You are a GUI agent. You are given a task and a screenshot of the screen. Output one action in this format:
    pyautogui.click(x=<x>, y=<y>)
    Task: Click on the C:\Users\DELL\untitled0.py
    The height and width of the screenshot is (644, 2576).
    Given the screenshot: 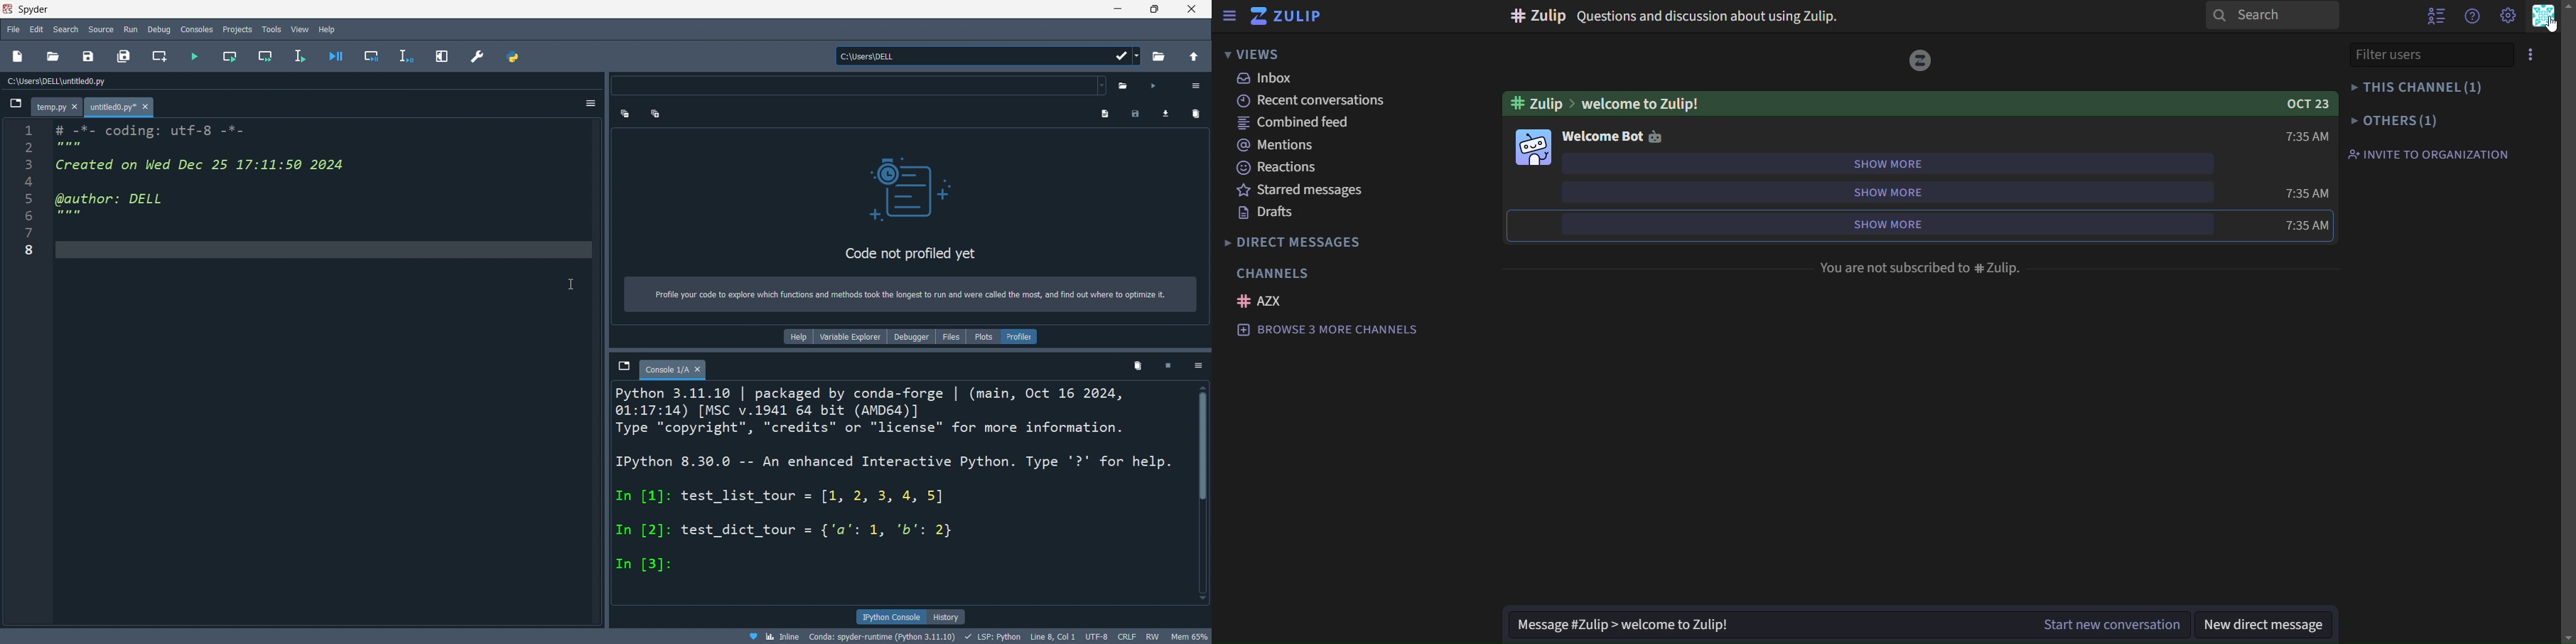 What is the action you would take?
    pyautogui.click(x=127, y=79)
    